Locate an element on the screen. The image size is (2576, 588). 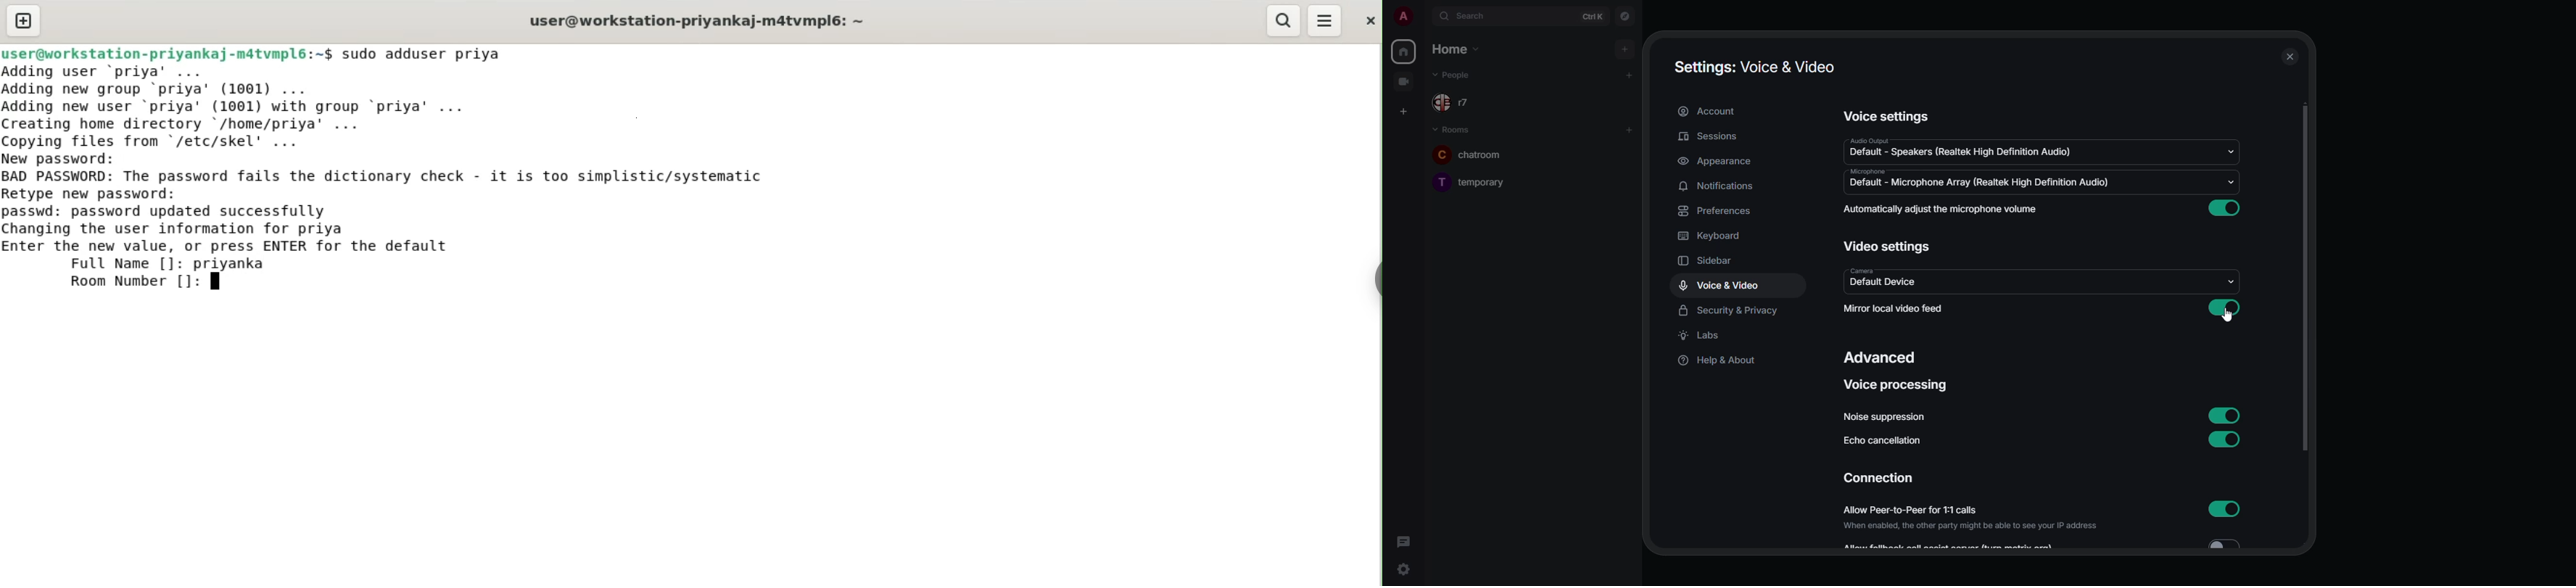
default is located at coordinates (1981, 186).